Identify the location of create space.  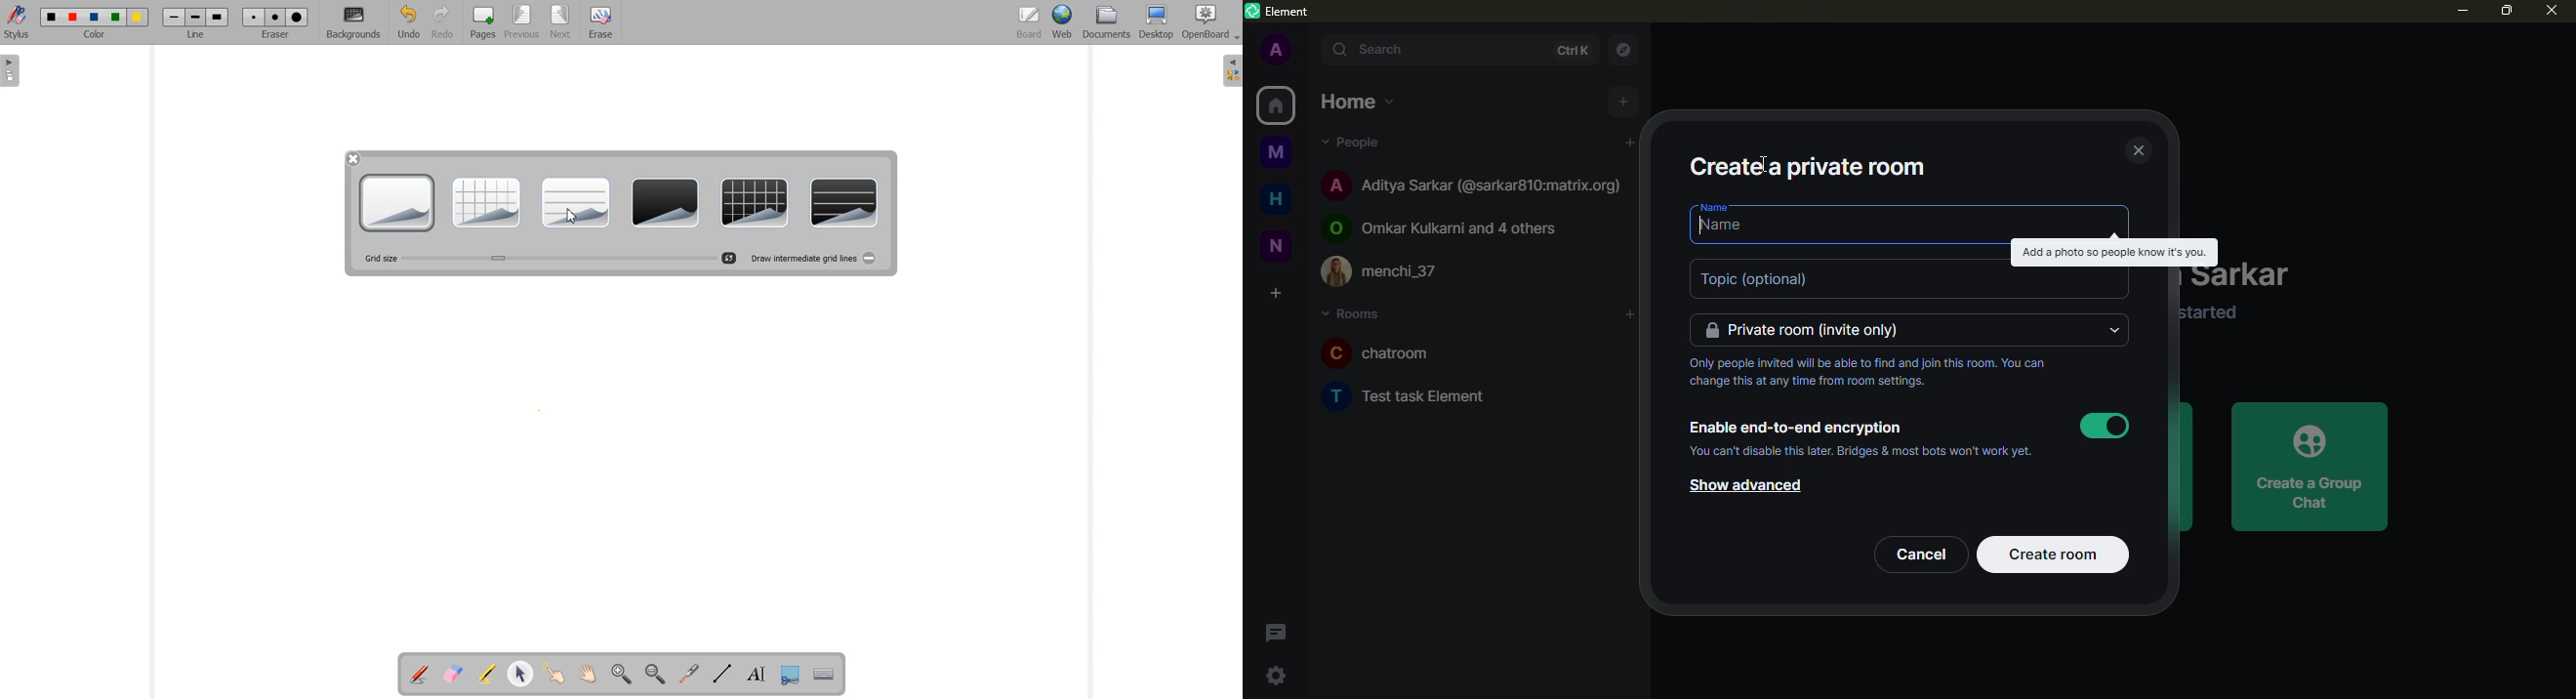
(1279, 293).